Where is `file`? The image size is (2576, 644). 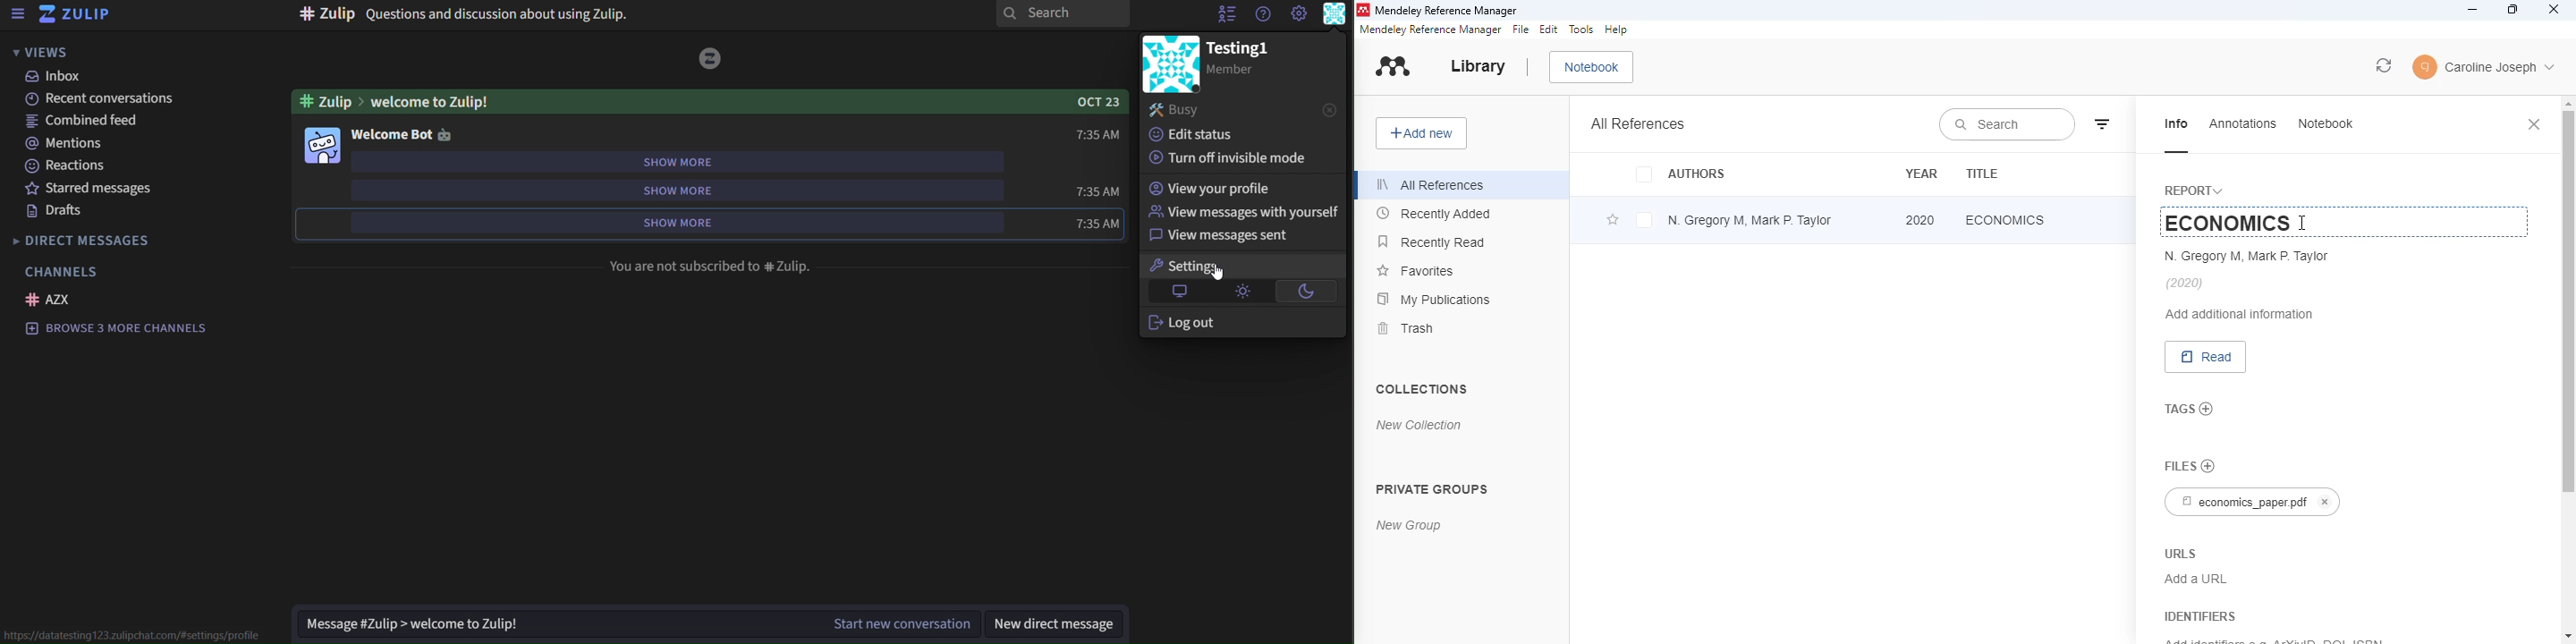 file is located at coordinates (1521, 30).